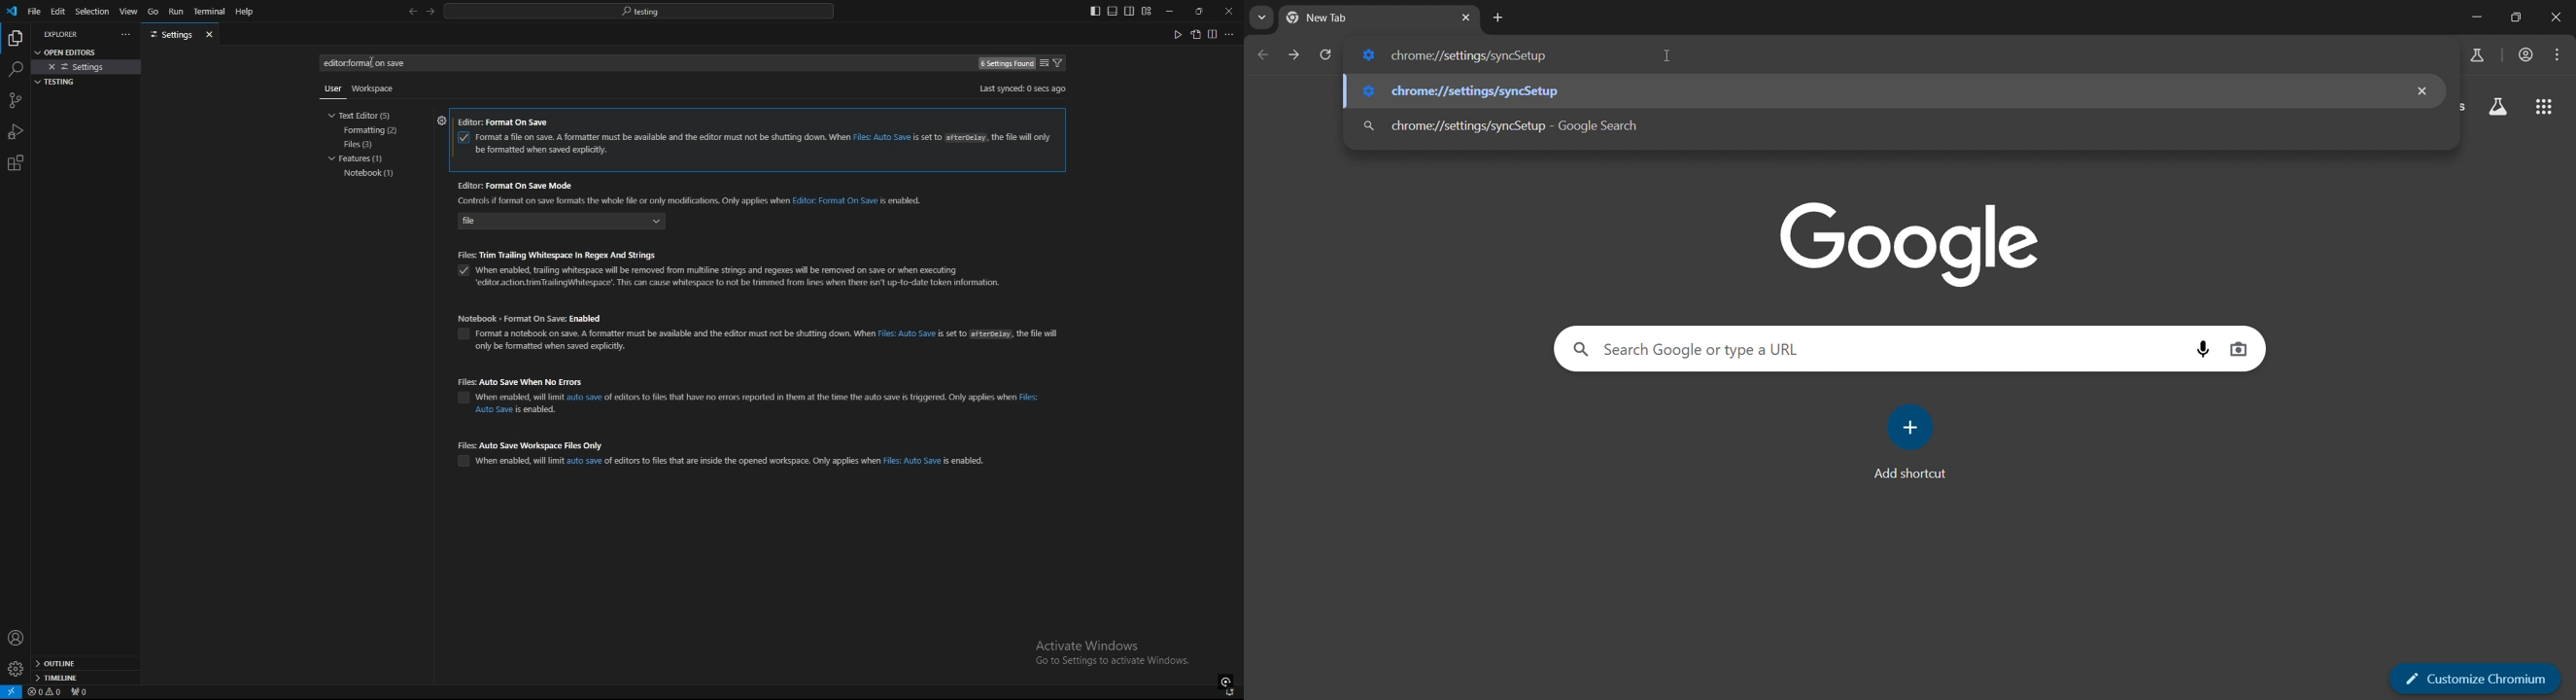 This screenshot has height=700, width=2576. What do you see at coordinates (328, 92) in the screenshot?
I see `` at bounding box center [328, 92].